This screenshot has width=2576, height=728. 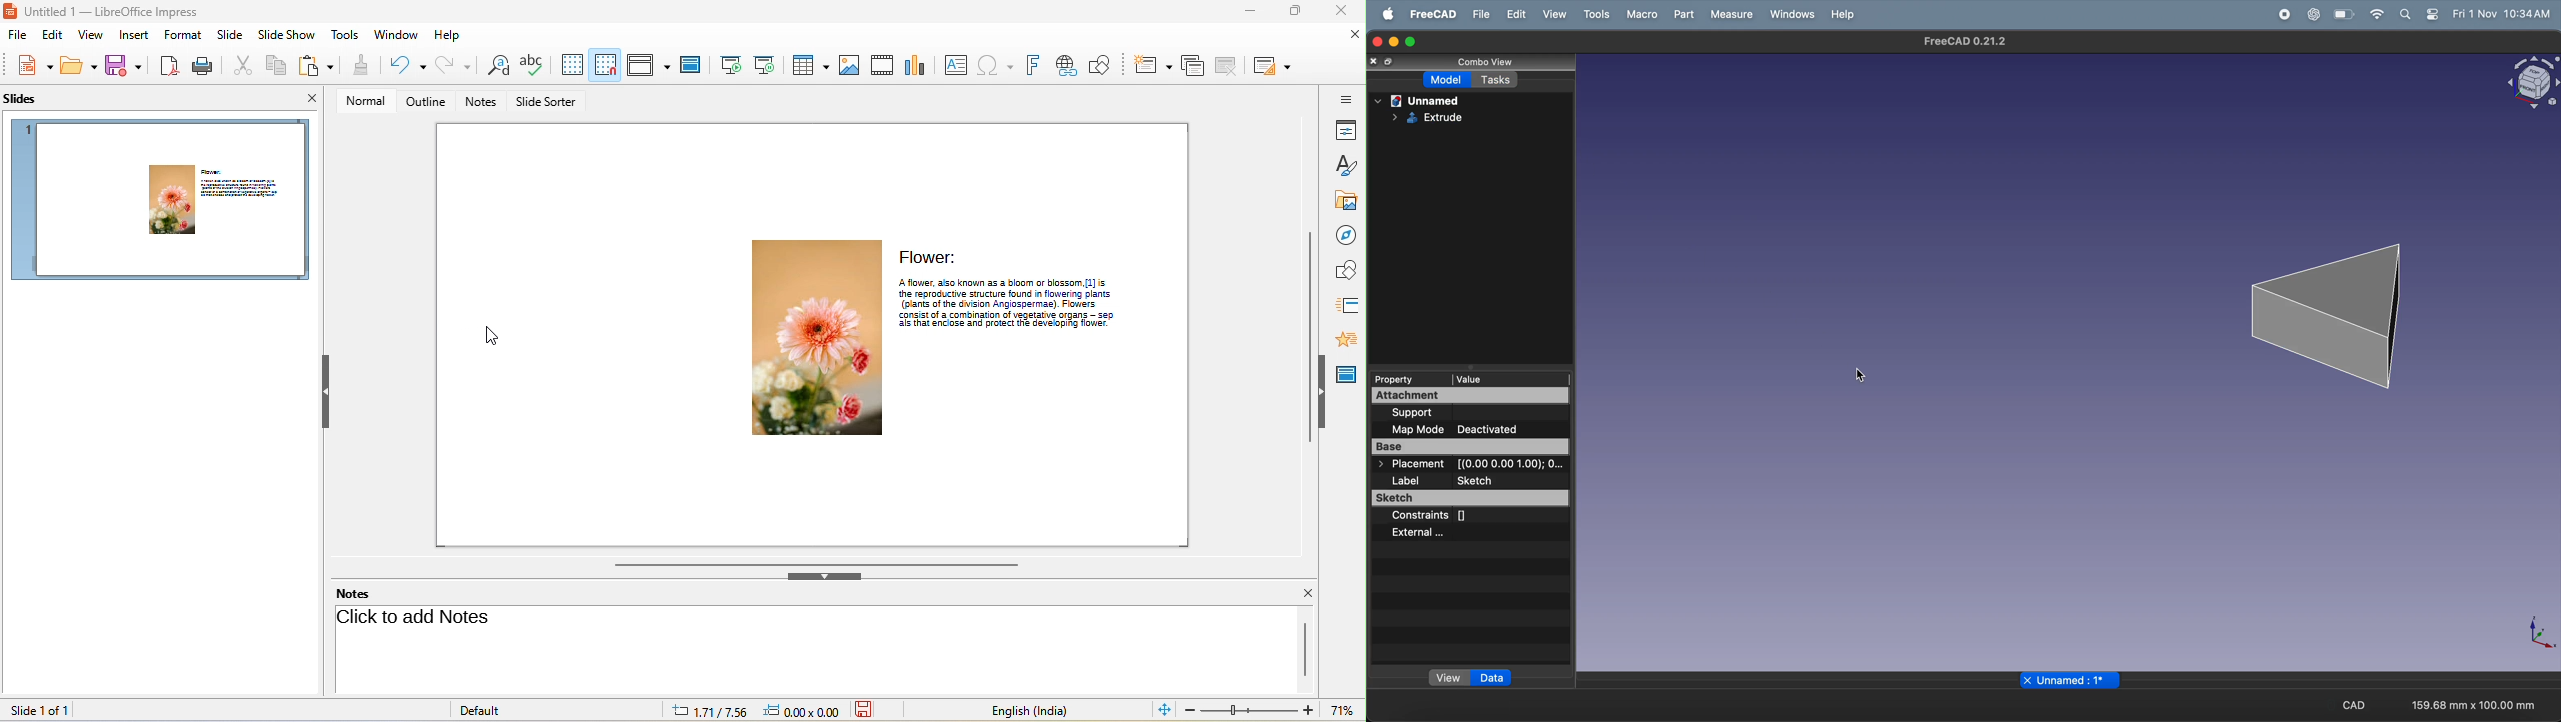 What do you see at coordinates (200, 65) in the screenshot?
I see `print` at bounding box center [200, 65].